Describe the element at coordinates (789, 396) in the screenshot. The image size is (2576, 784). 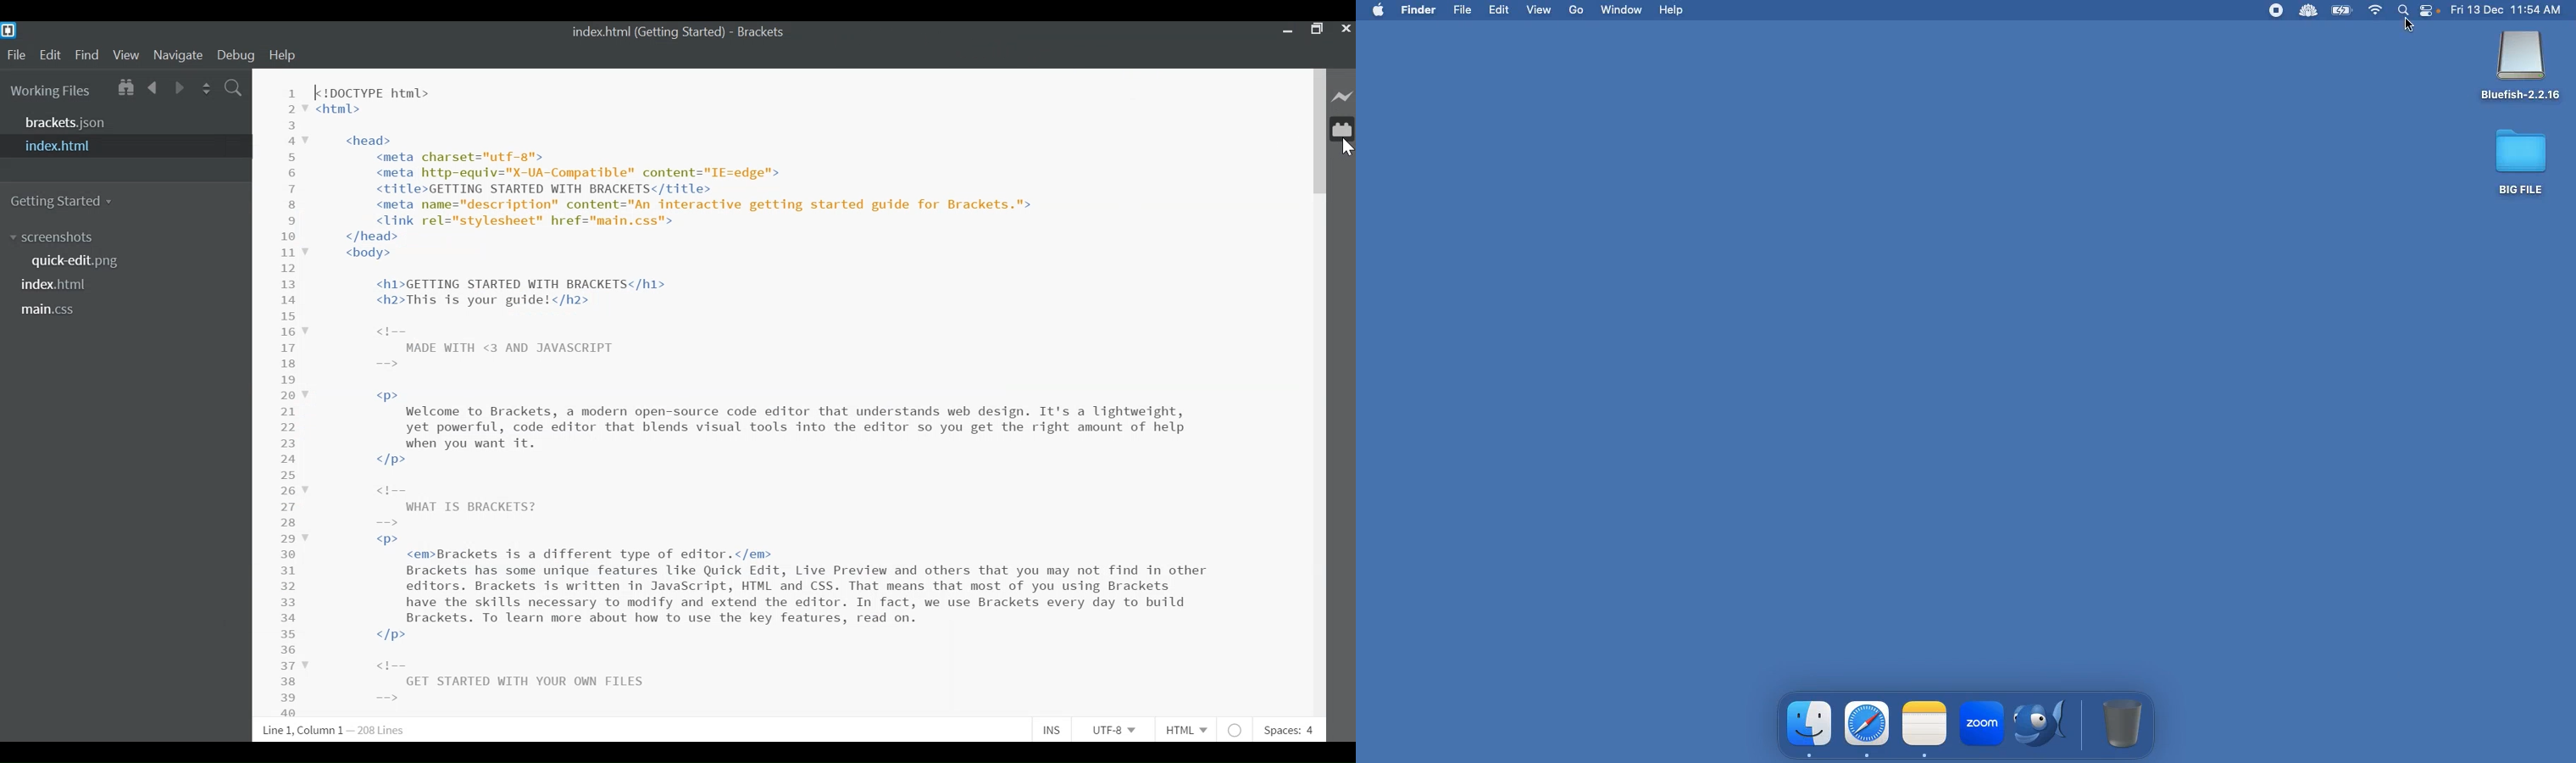
I see `[<!DOCTYPE html>
<html>
<head>
<meta charset="utf-8">
<meta http-equiv="X-UA-Compatible" content="IE=edge">
<title>GETTING STARTED WITH BRACKETS</title>
<meta name="description" content="An interactive getting started guide for Brackets.">
<link rel="stylesheet" href="main.css">
</head>
<body>
<h1>GETTING STARTED WITH BRACKETS</h1>
<h2>This is your guide!</h2>
<t--
MADE WITH <3 AND JAVASCRIPT
-—>
<p>
Welcome to Brackets, a modern open-source code editor that understands web design. It's a lightweight,
yet powerful, code editor that blends visual tools into the editor so you get the right amount of help
when you want it.
</p>
<t--
WHAT IS BRACKETS?
-—>
<p>
<em>Brackets is a different type of editor.</em>
Brackets has some unique features like Quick Edit, Live Preview and others that you may not find in other
editors. Brackets is written in JavaScript, HTML and CSS. That means that most of you using Brackets
have the skills necessary to modify and extend the editor. In fact, we use Brackets every day to build
Brackets. To learn more about how to use the key features, read on.
</p>
<t--
GET STARTED WITH YOUR OWN FILES
==` at that location.